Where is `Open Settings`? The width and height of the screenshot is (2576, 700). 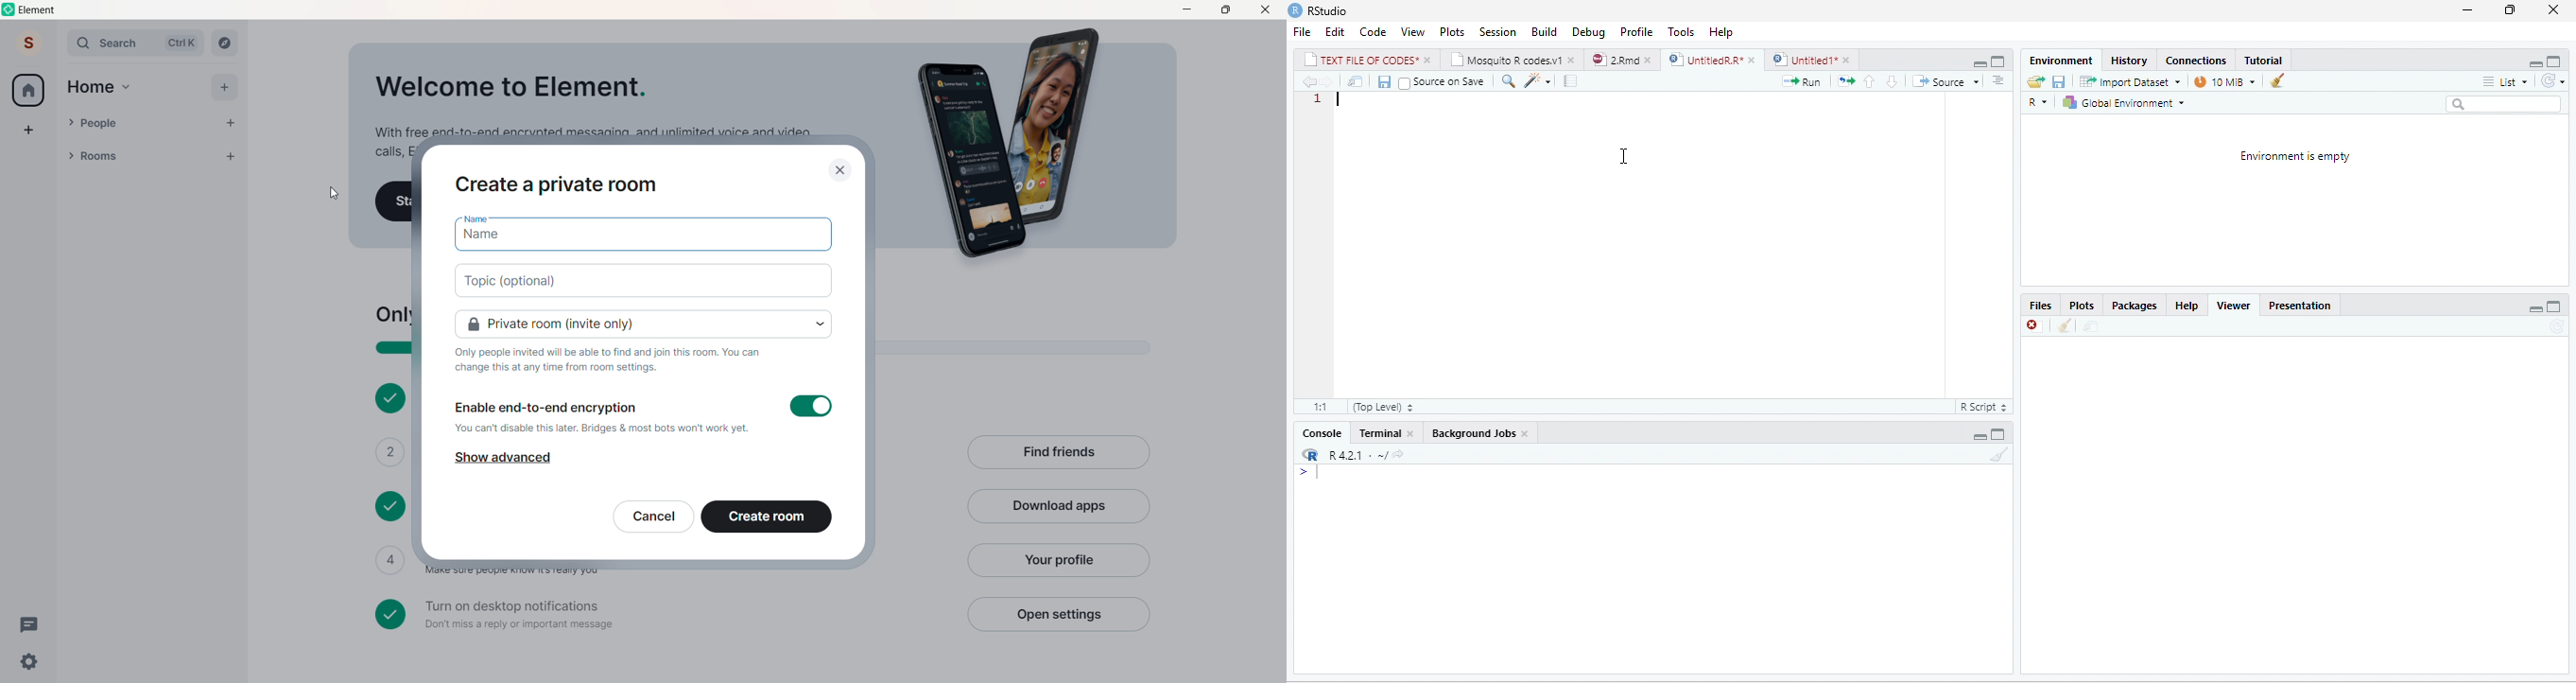
Open Settings is located at coordinates (1058, 614).